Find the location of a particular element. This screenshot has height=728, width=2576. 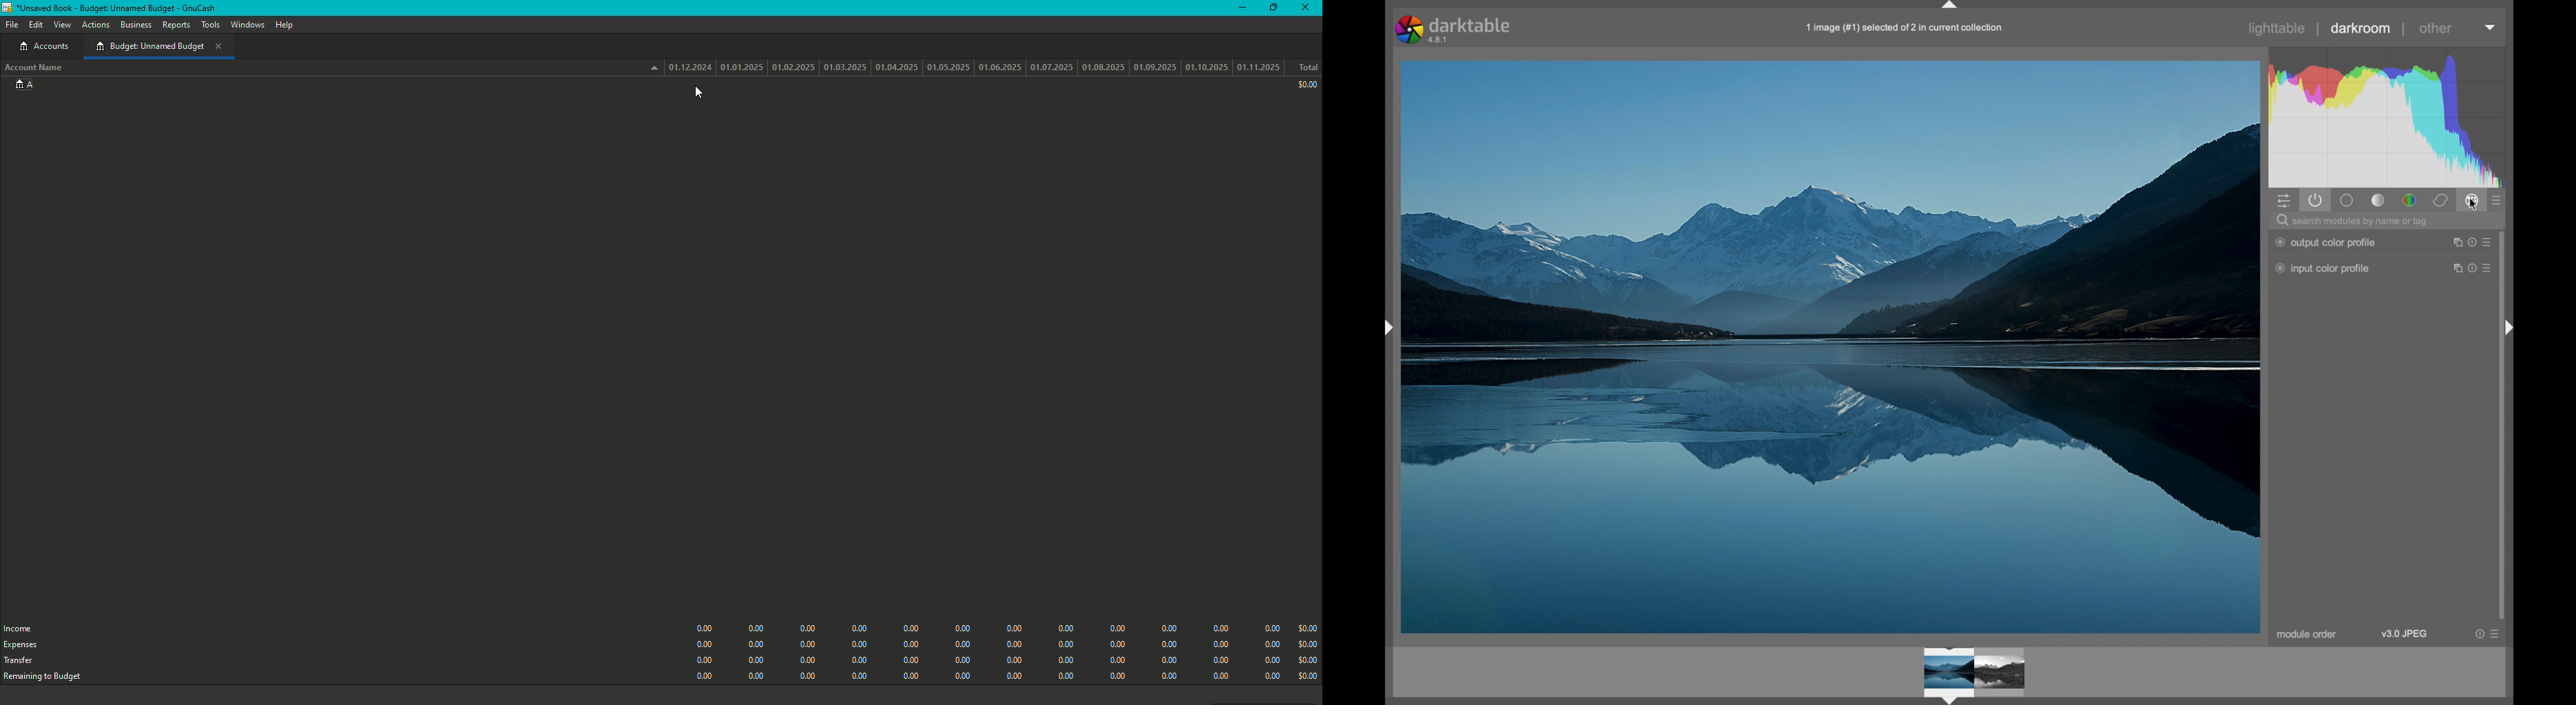

base is located at coordinates (2348, 202).